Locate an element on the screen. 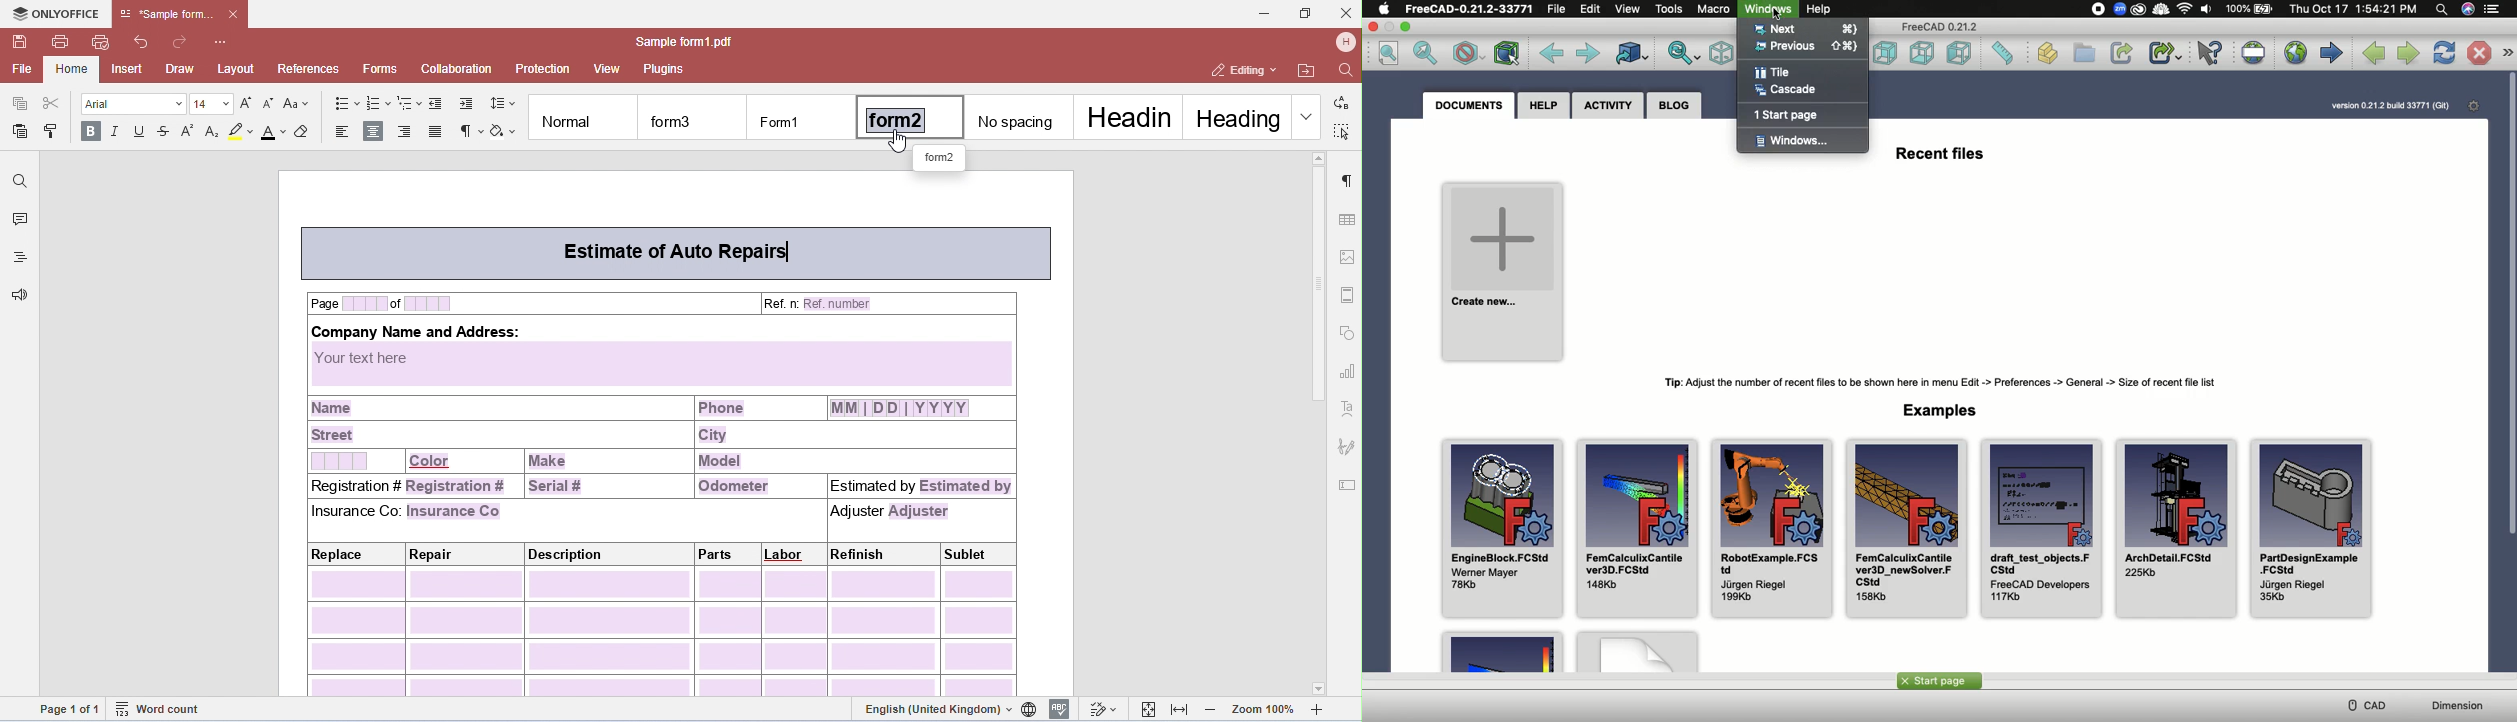  Internet is located at coordinates (2184, 10).